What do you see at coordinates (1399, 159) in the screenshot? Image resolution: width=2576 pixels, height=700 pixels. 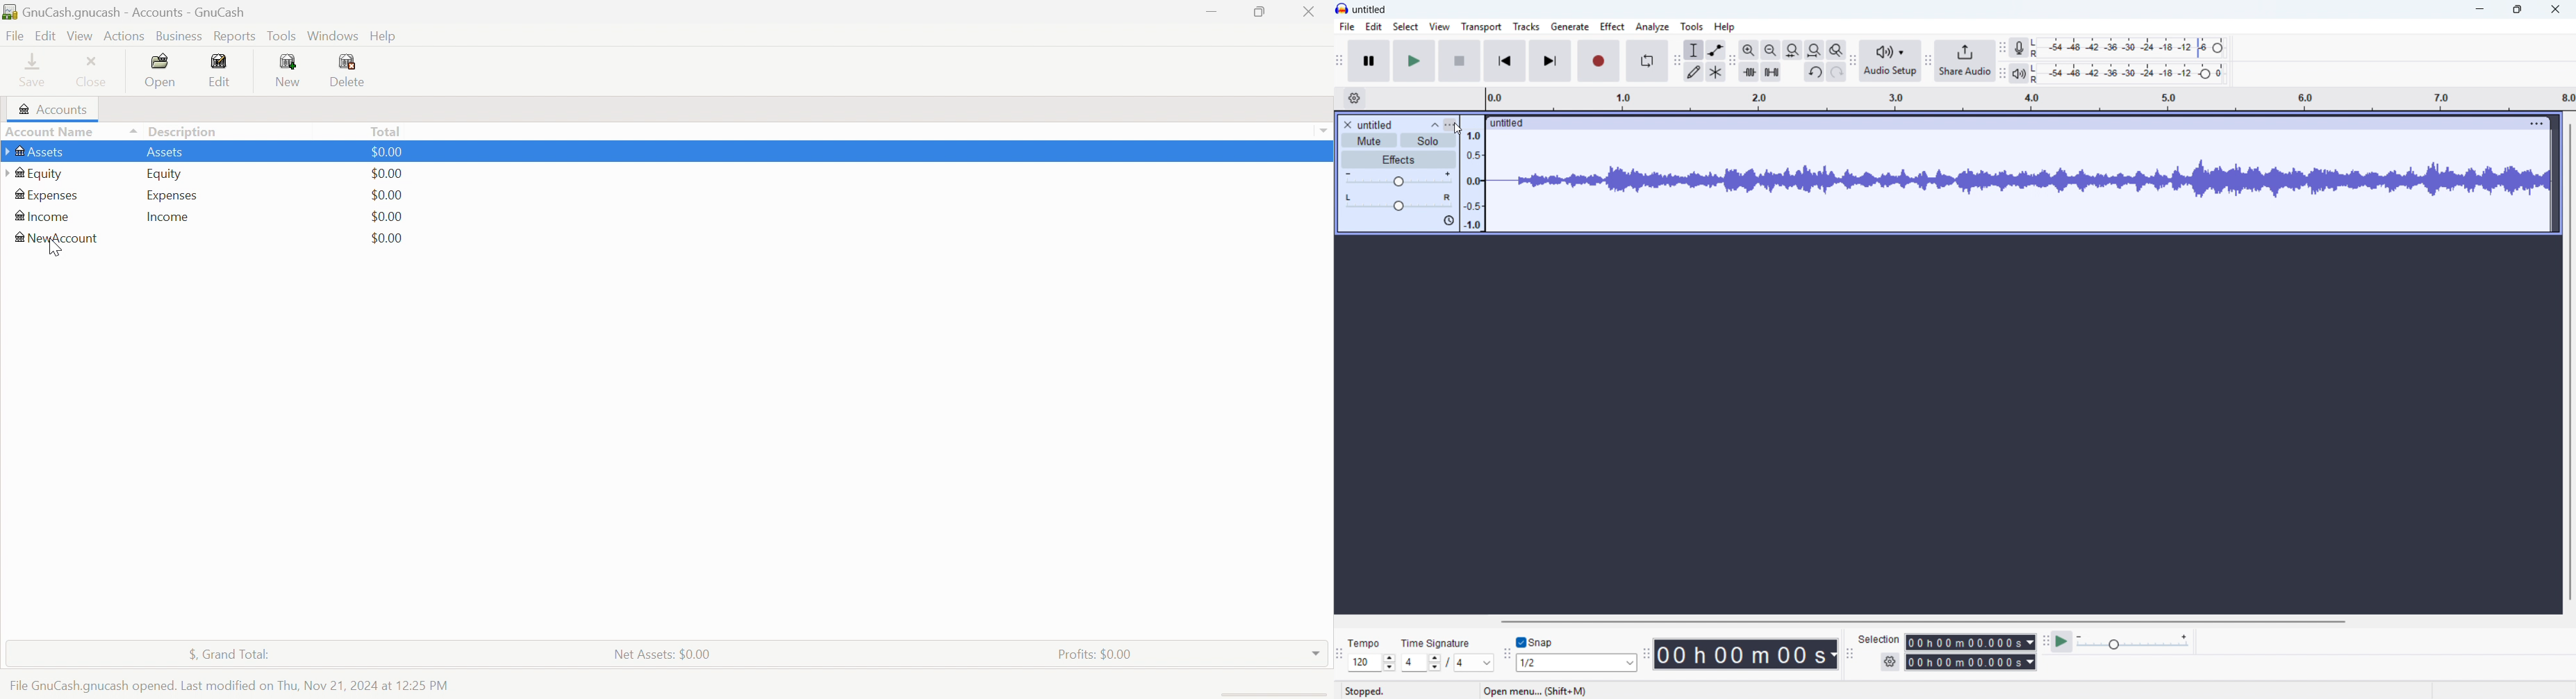 I see `Effects ` at bounding box center [1399, 159].